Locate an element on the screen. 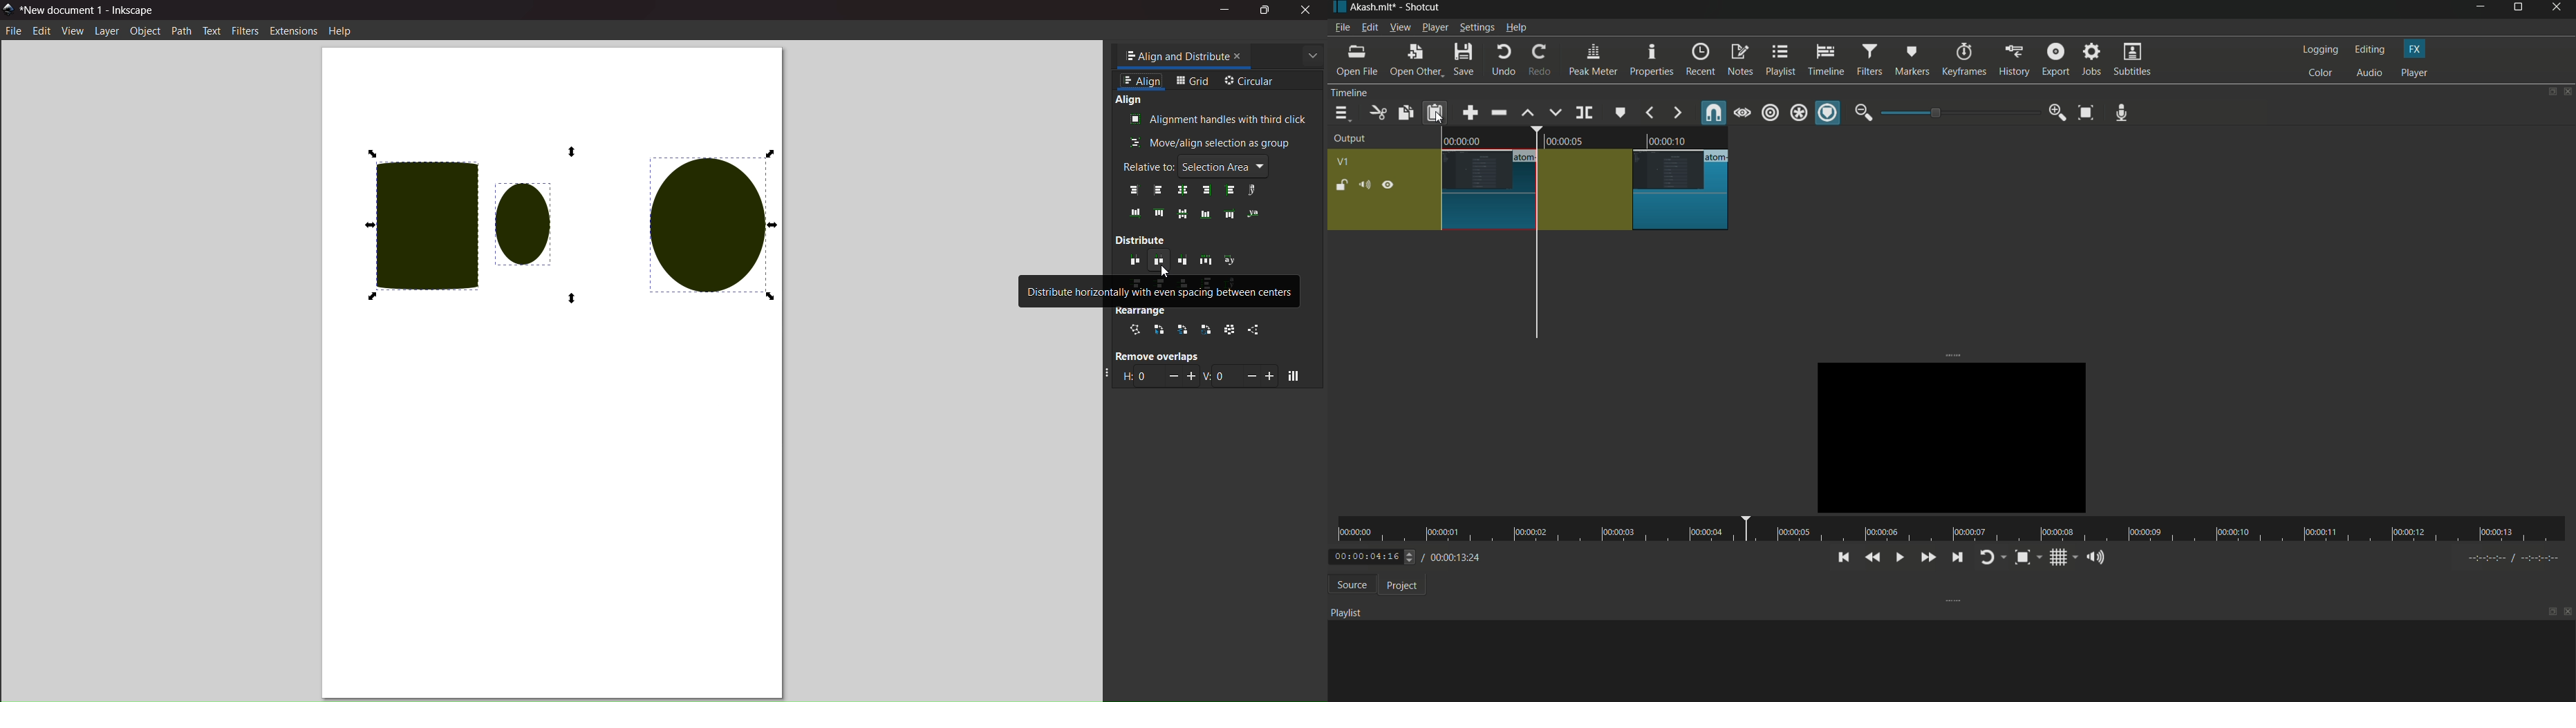 This screenshot has width=2576, height=728. help is located at coordinates (339, 32).